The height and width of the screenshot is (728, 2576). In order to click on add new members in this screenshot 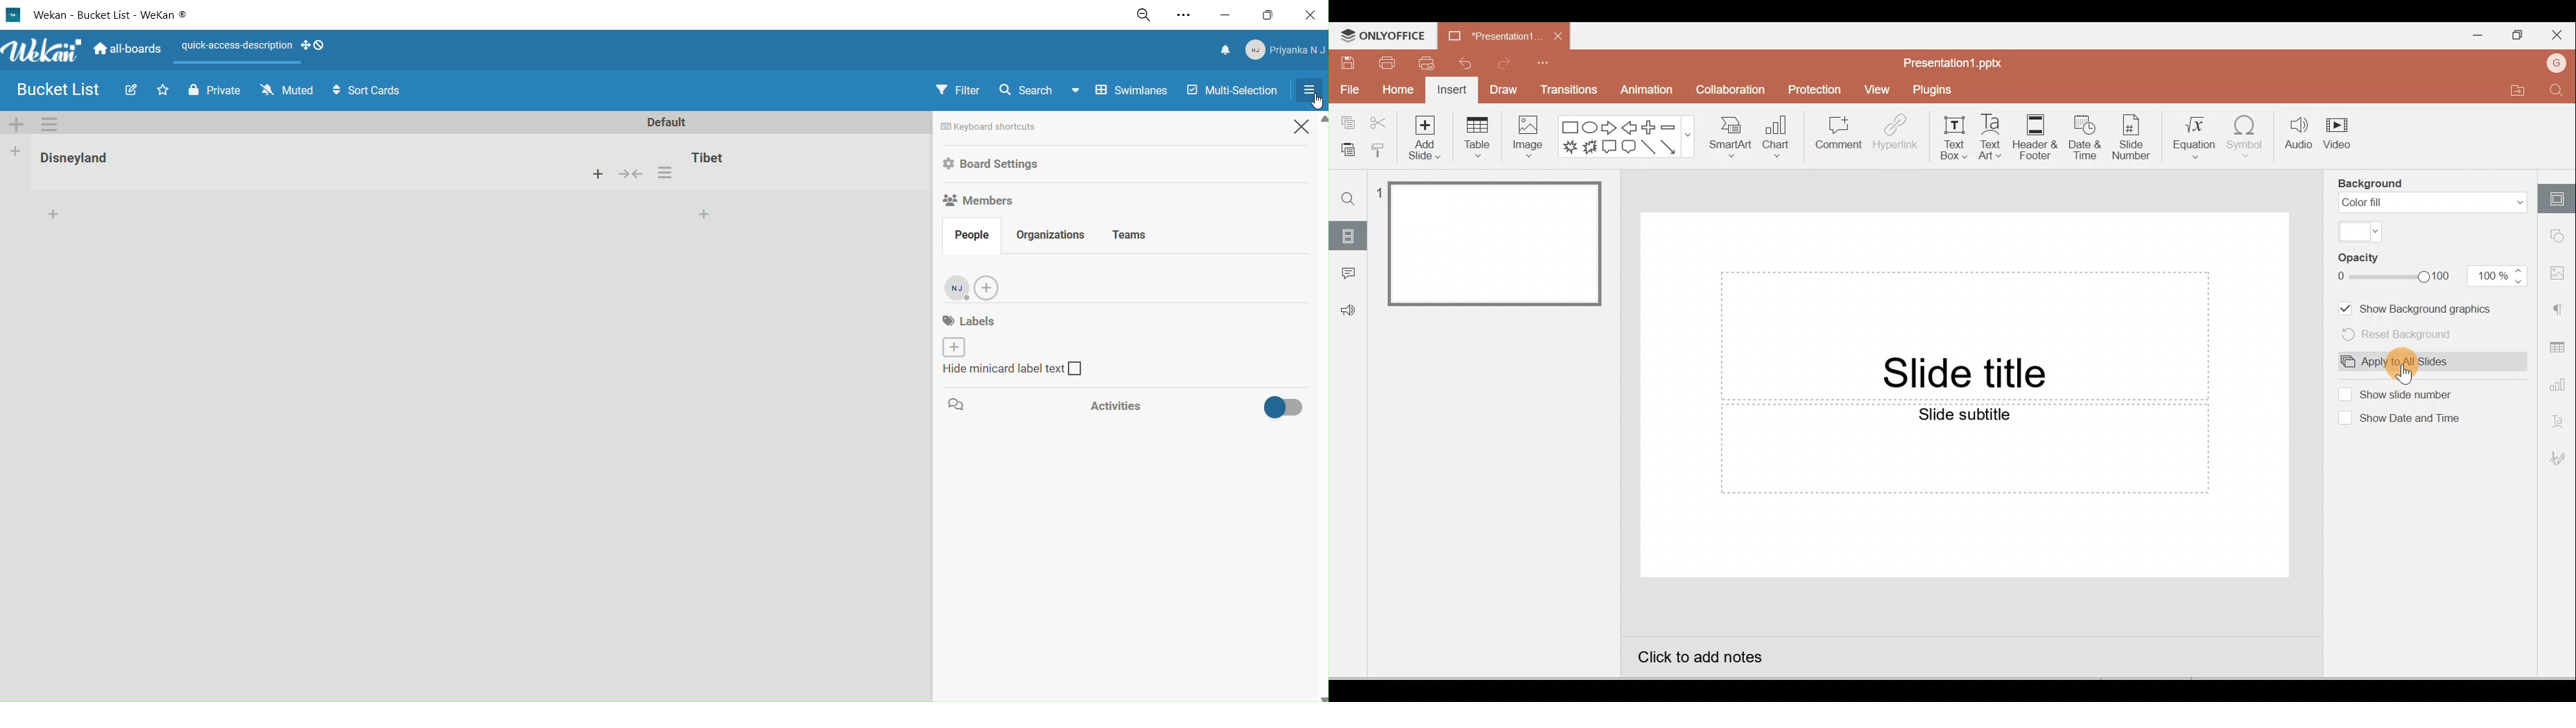, I will do `click(995, 280)`.